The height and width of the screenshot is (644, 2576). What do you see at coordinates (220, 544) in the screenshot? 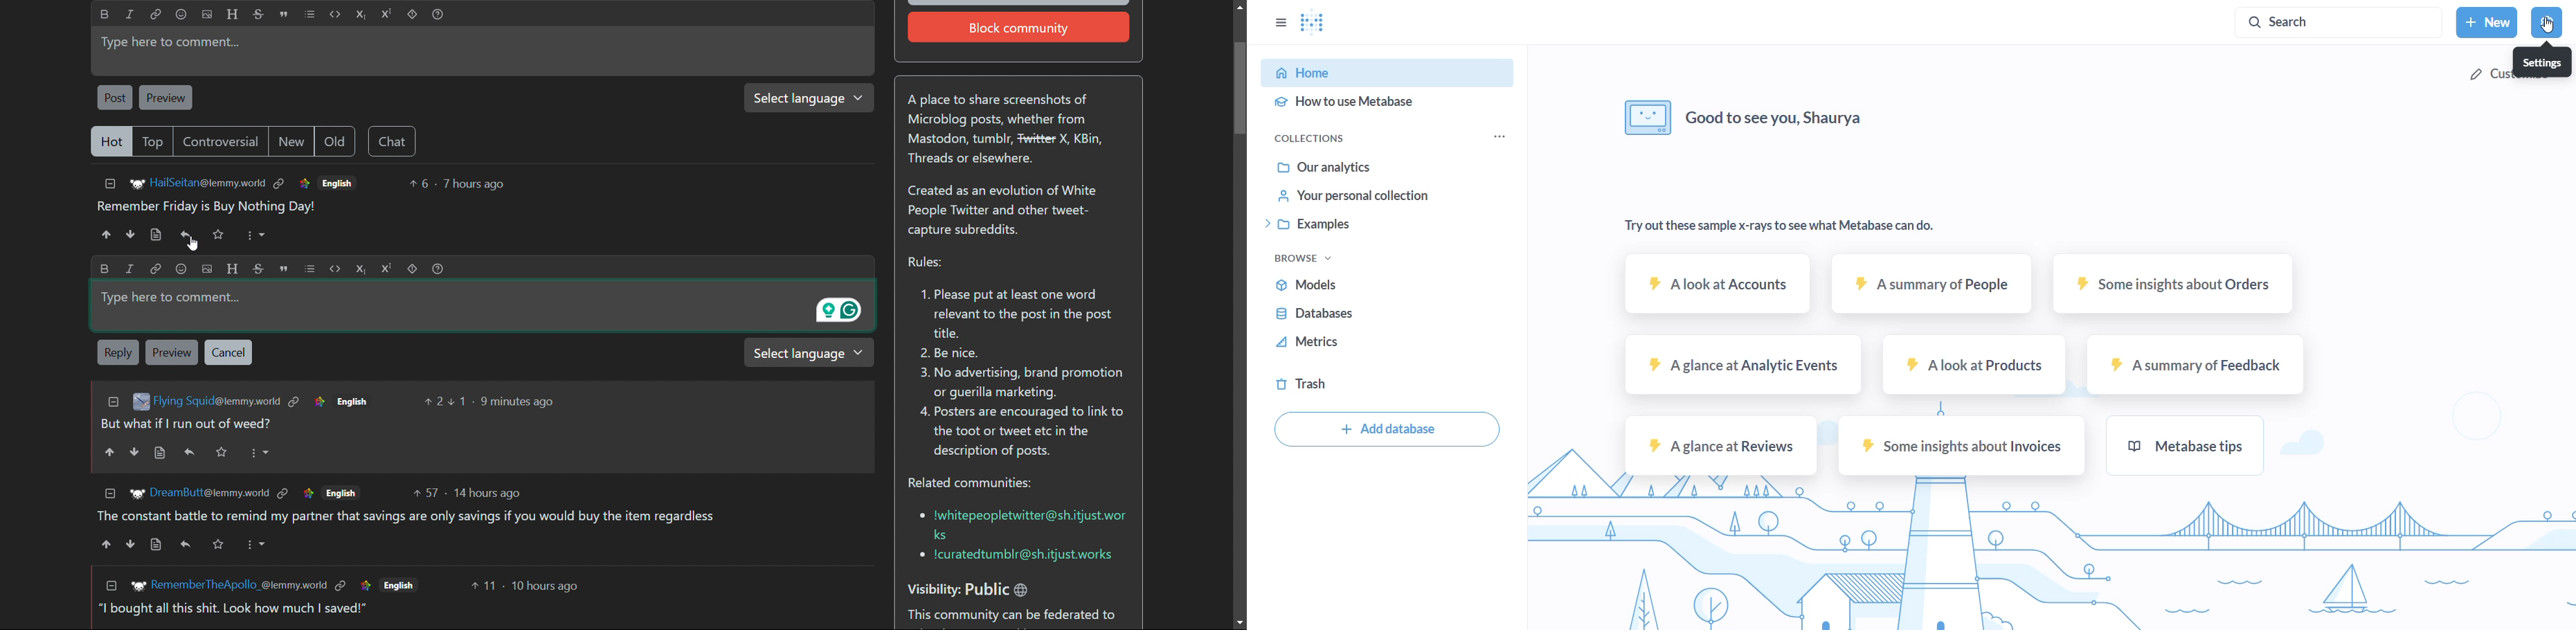
I see `Favorite` at bounding box center [220, 544].